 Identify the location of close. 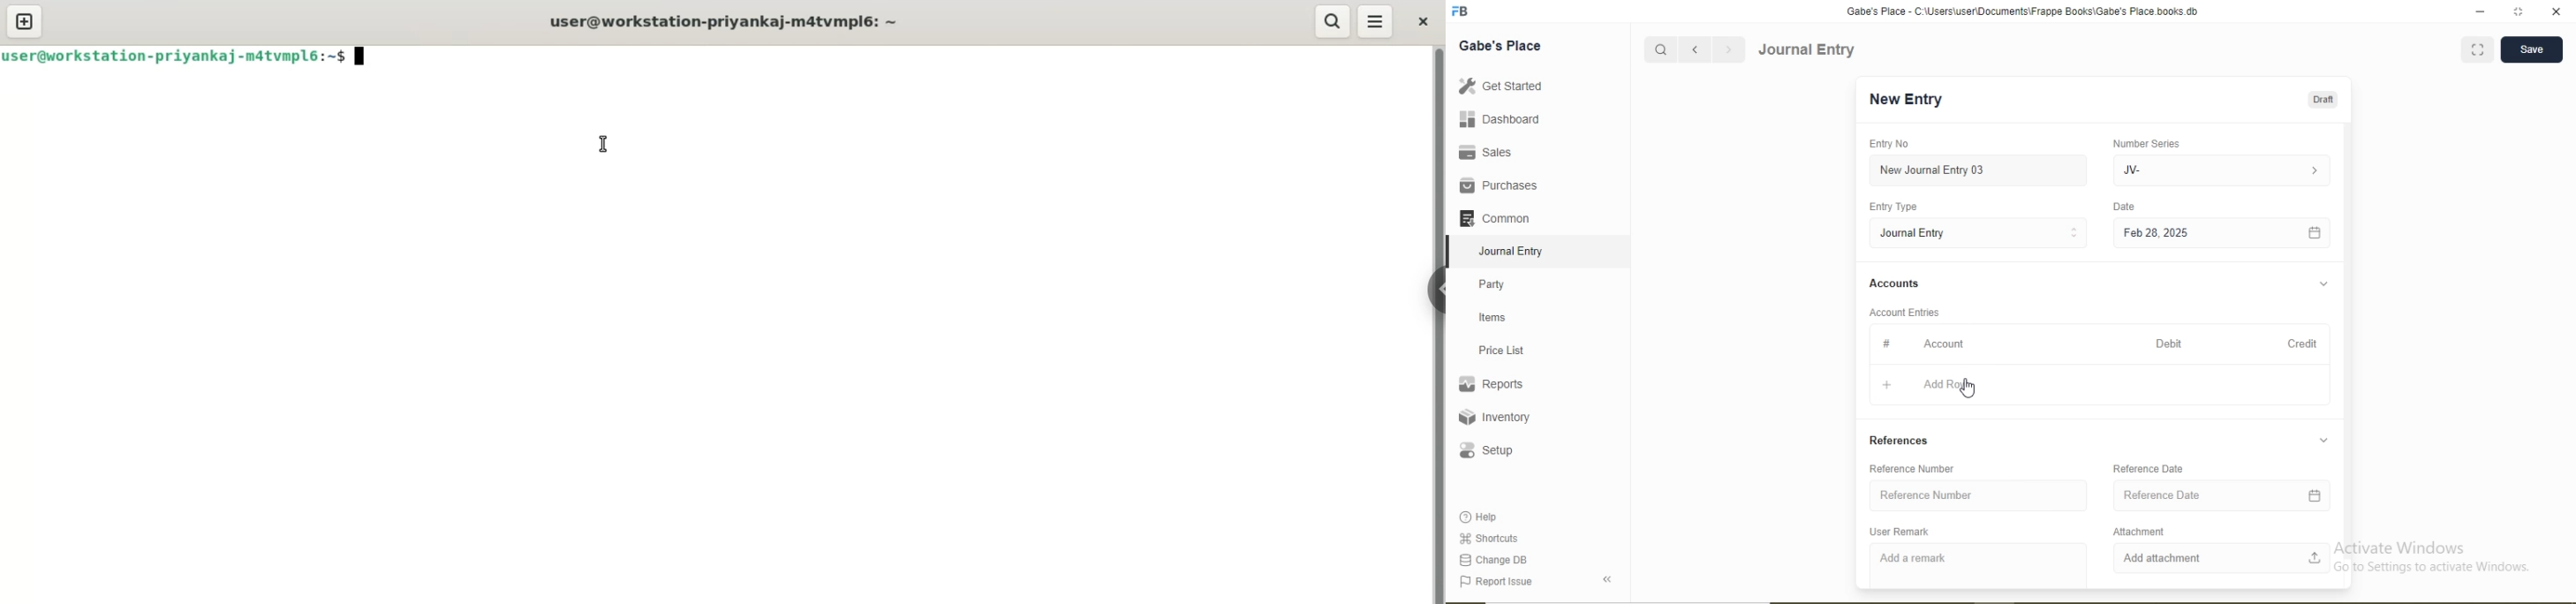
(2557, 11).